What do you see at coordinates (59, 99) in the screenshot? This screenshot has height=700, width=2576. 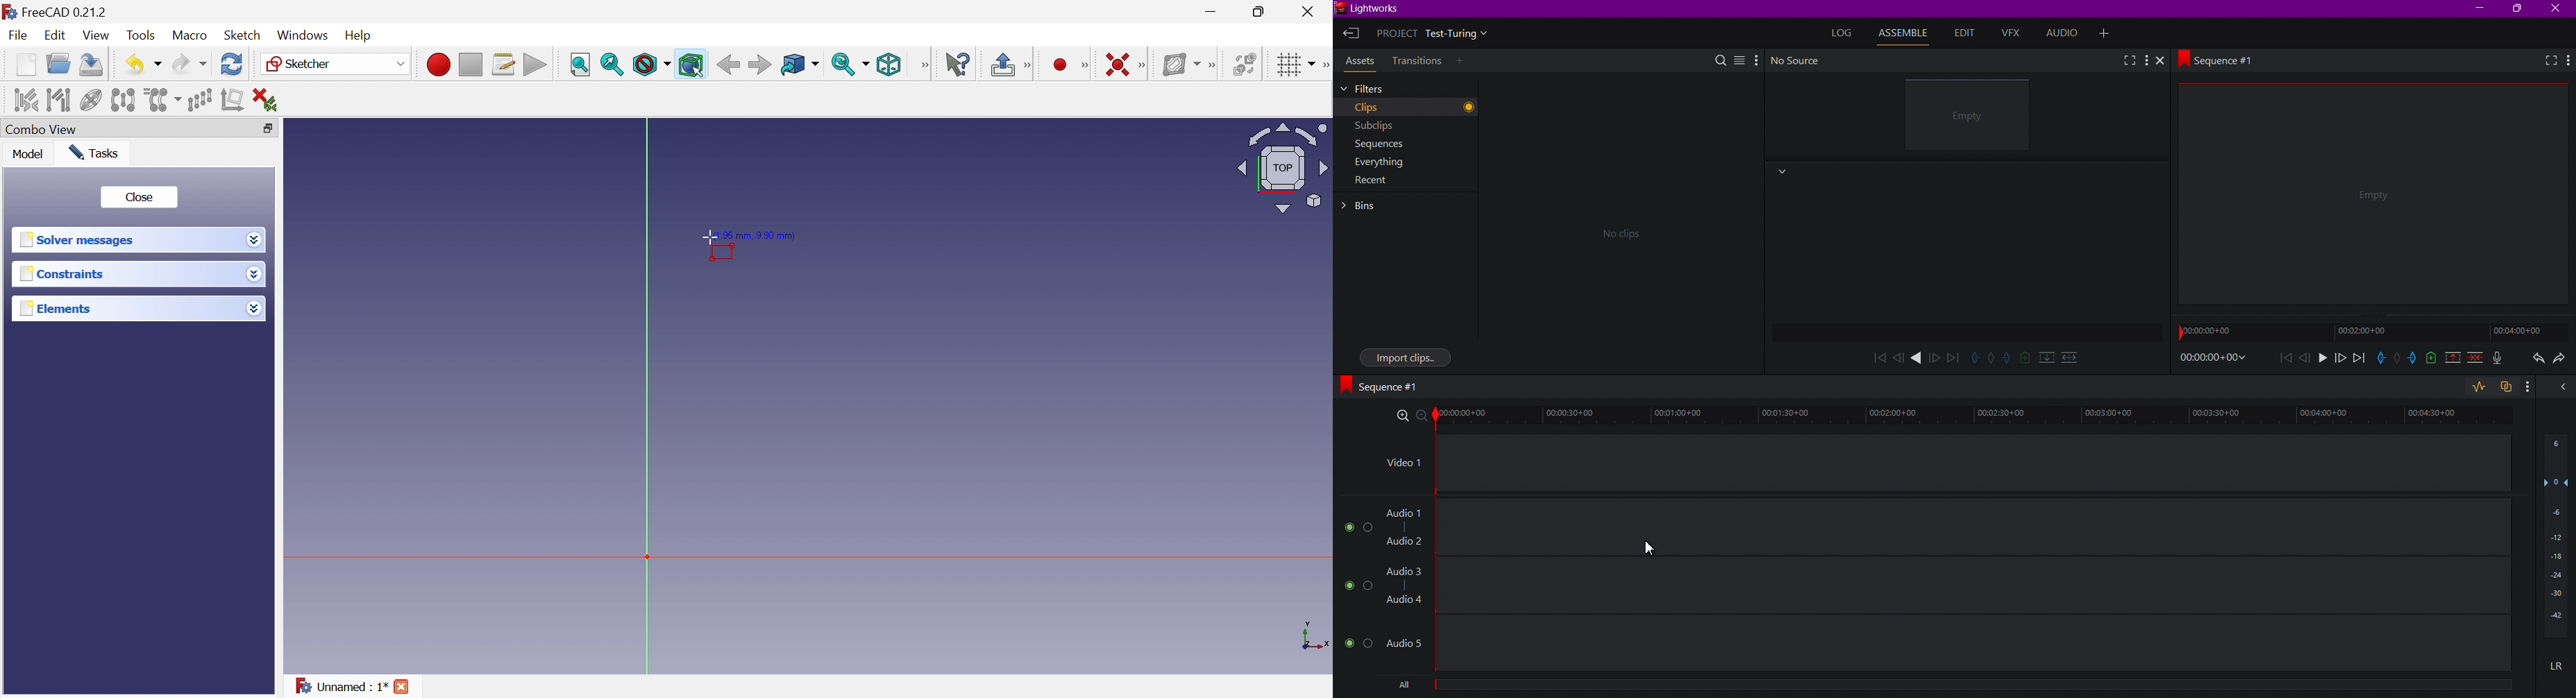 I see `Select associated geometry` at bounding box center [59, 99].